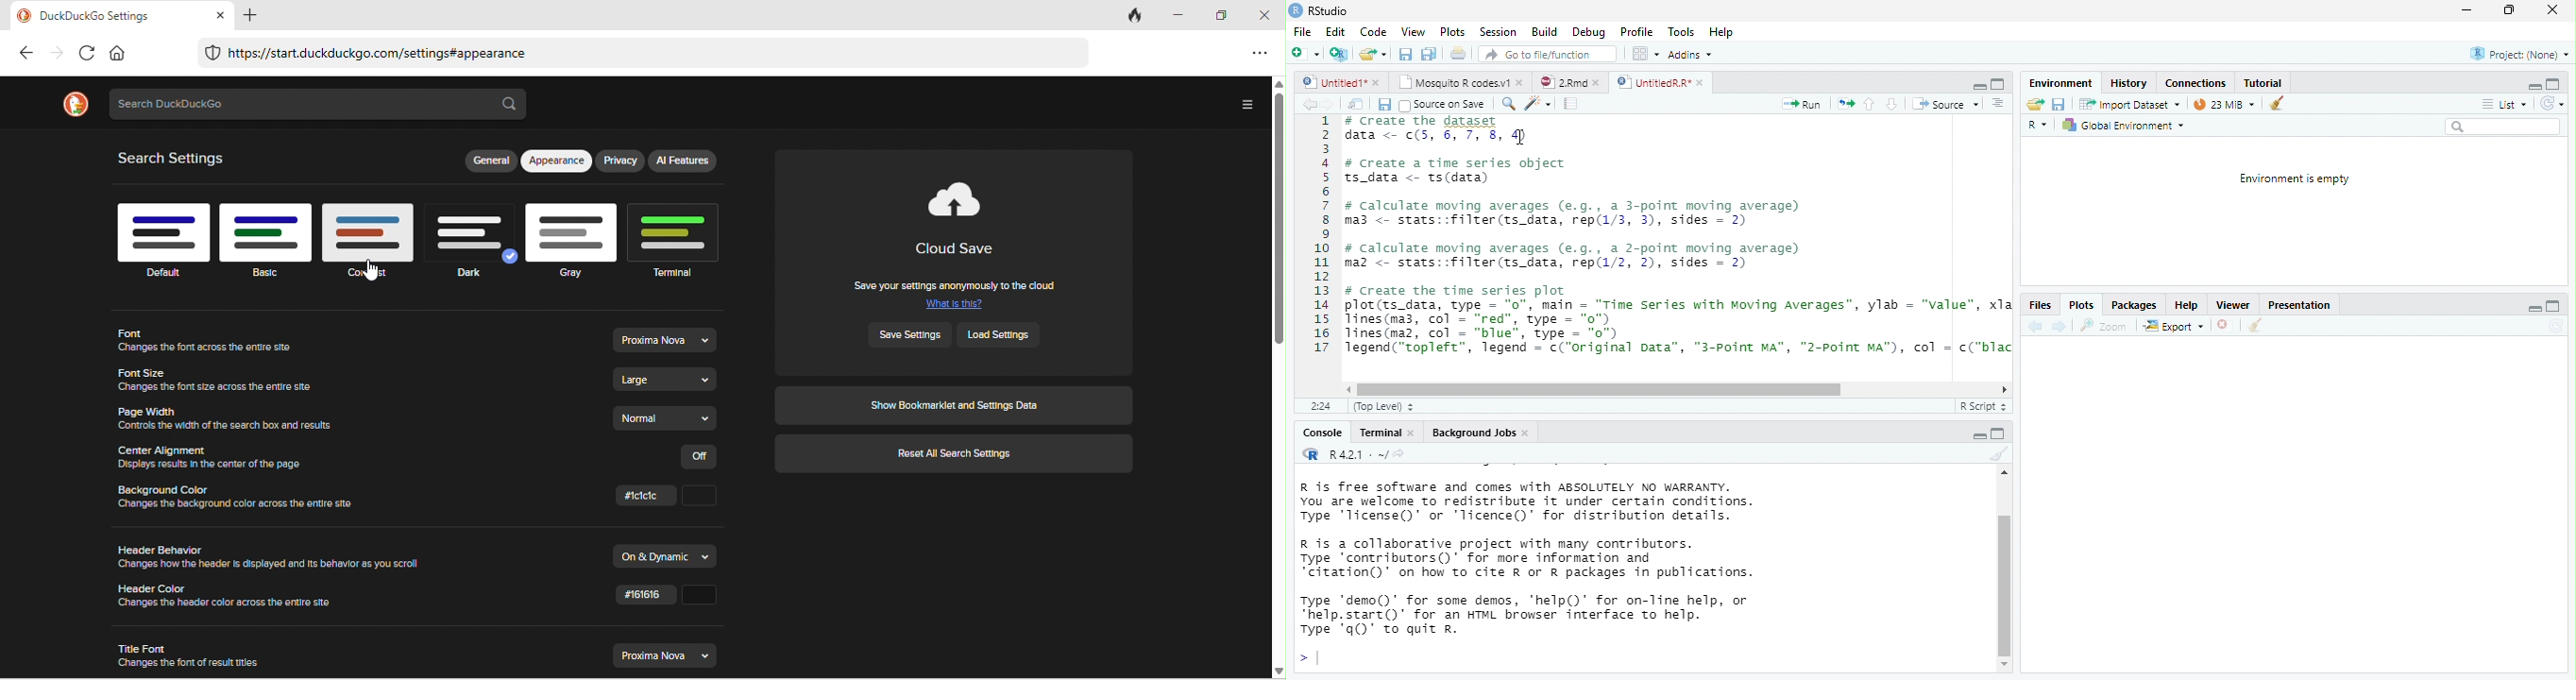 The height and width of the screenshot is (700, 2576). I want to click on Mosquito R codes.v1, so click(1456, 81).